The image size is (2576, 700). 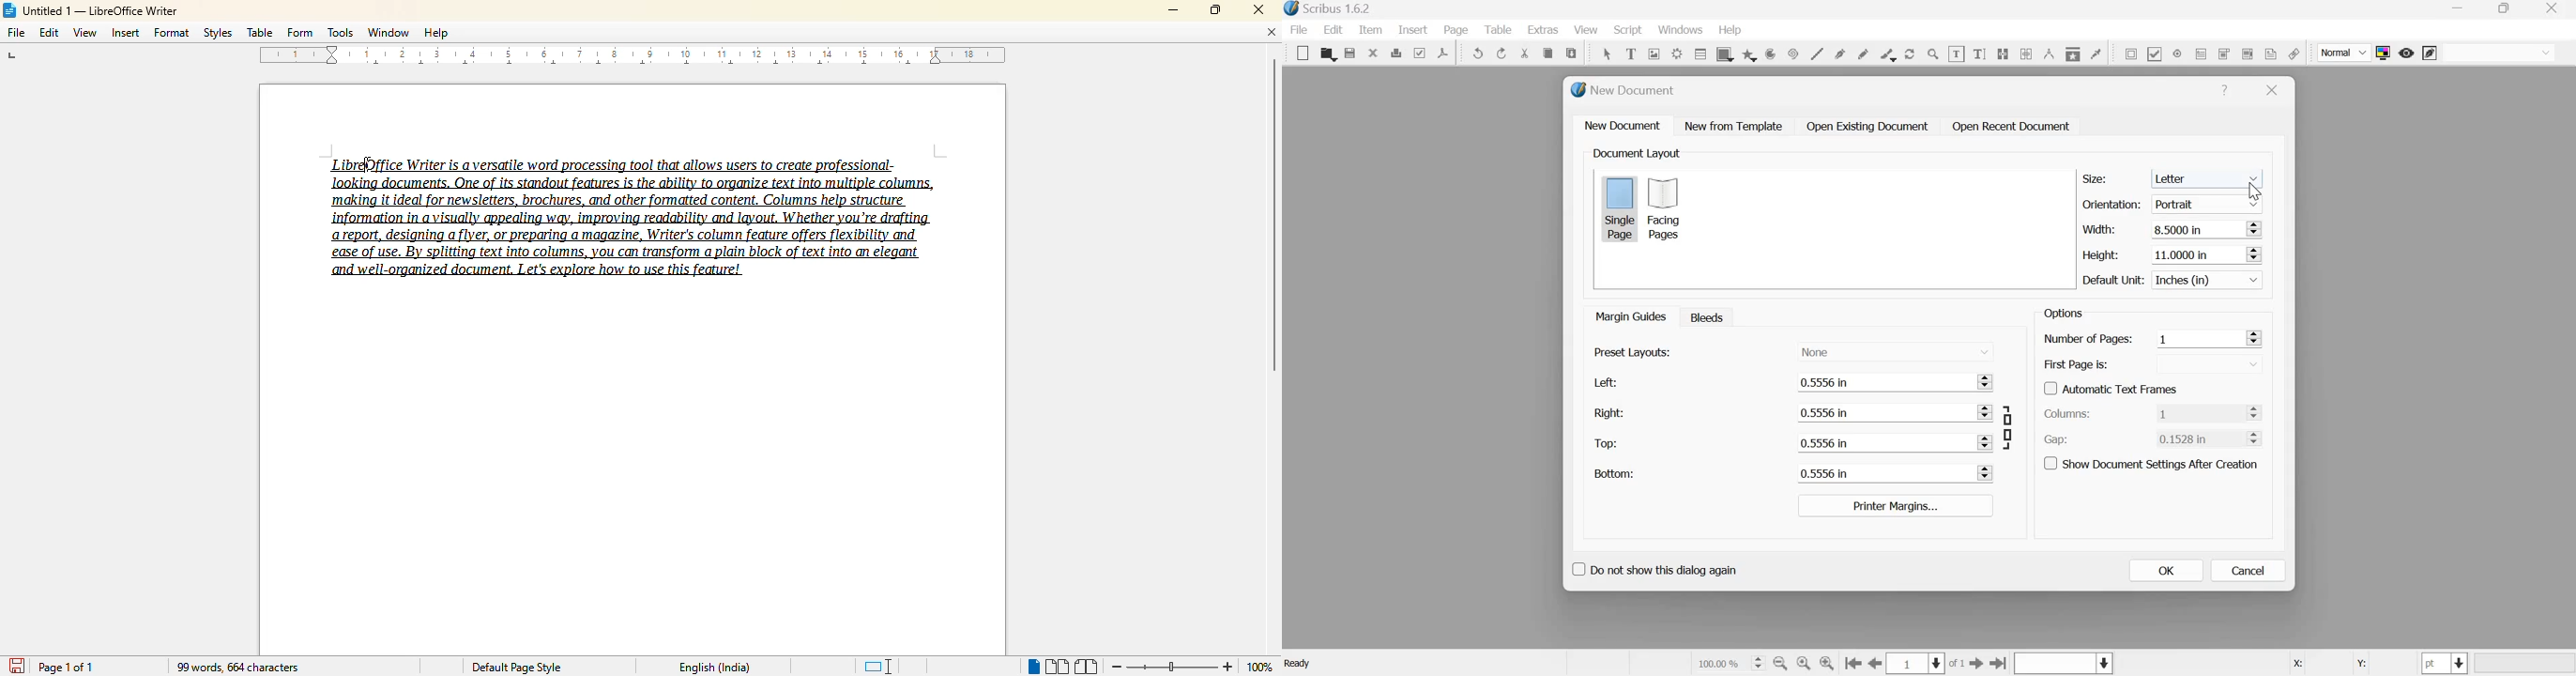 I want to click on hotkey (Ctrl + A), so click(x=366, y=165).